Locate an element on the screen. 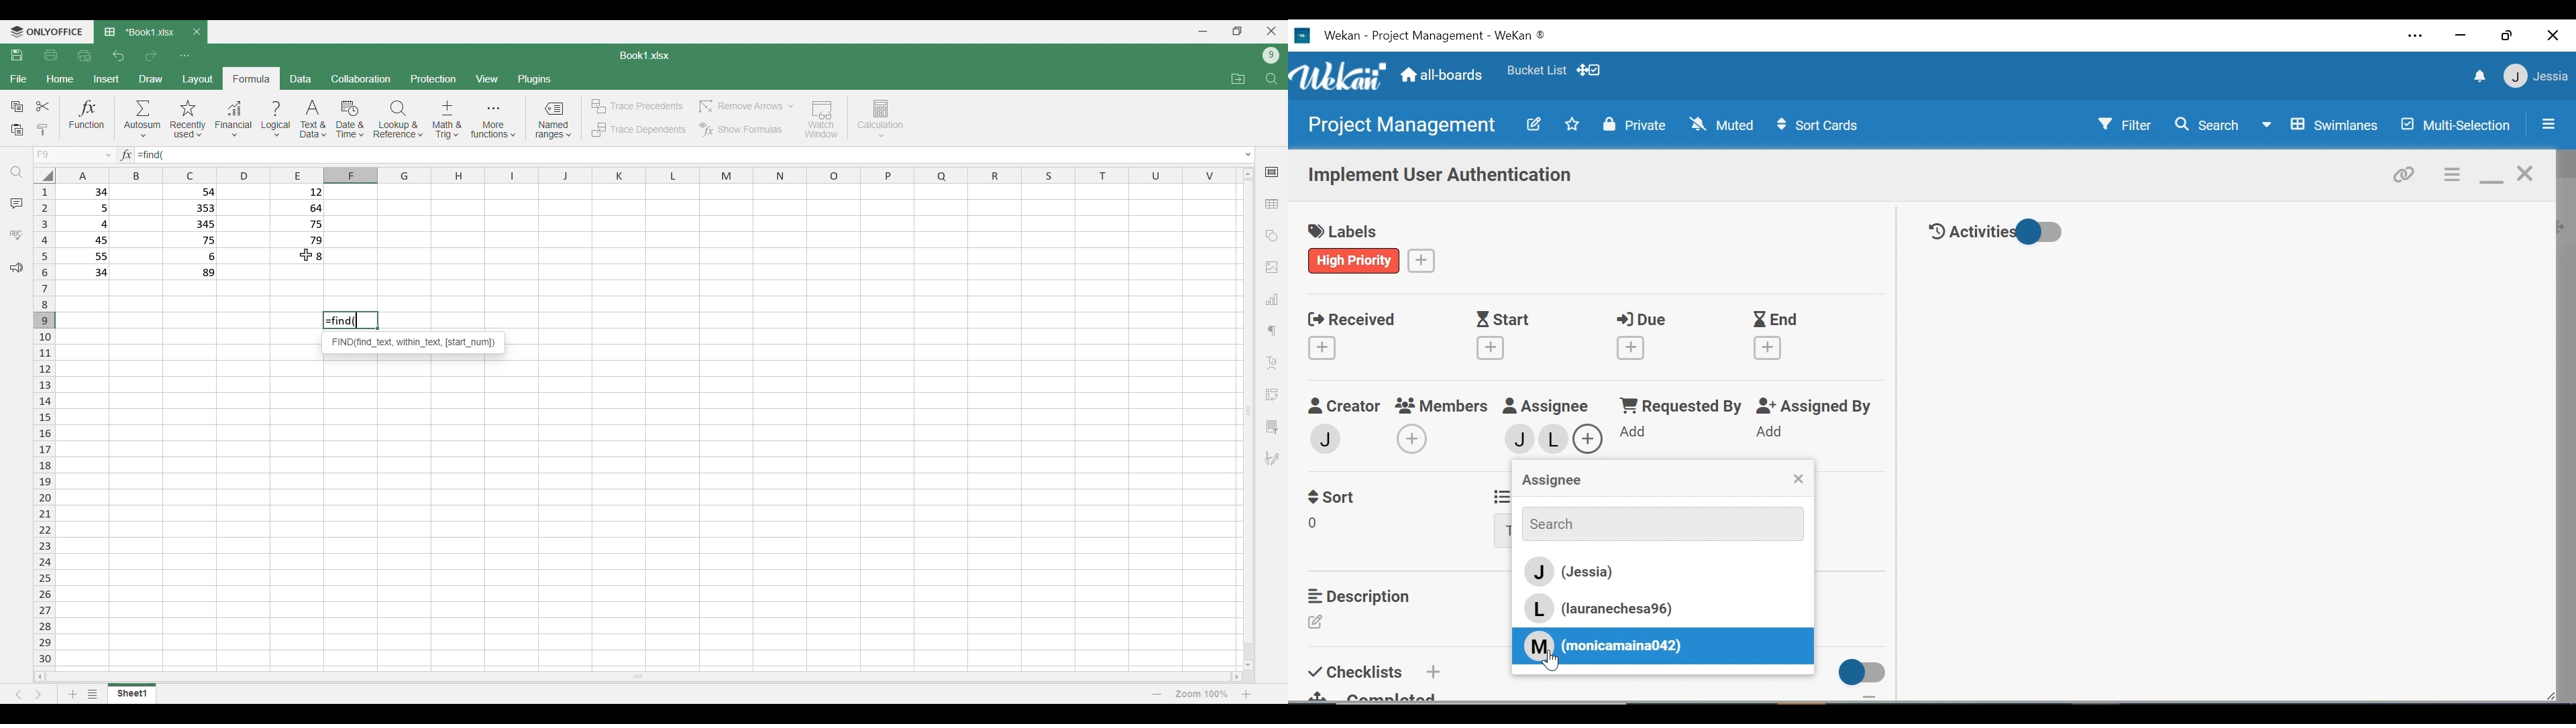 Image resolution: width=2576 pixels, height=728 pixels. Show in smaller tab is located at coordinates (1237, 31).